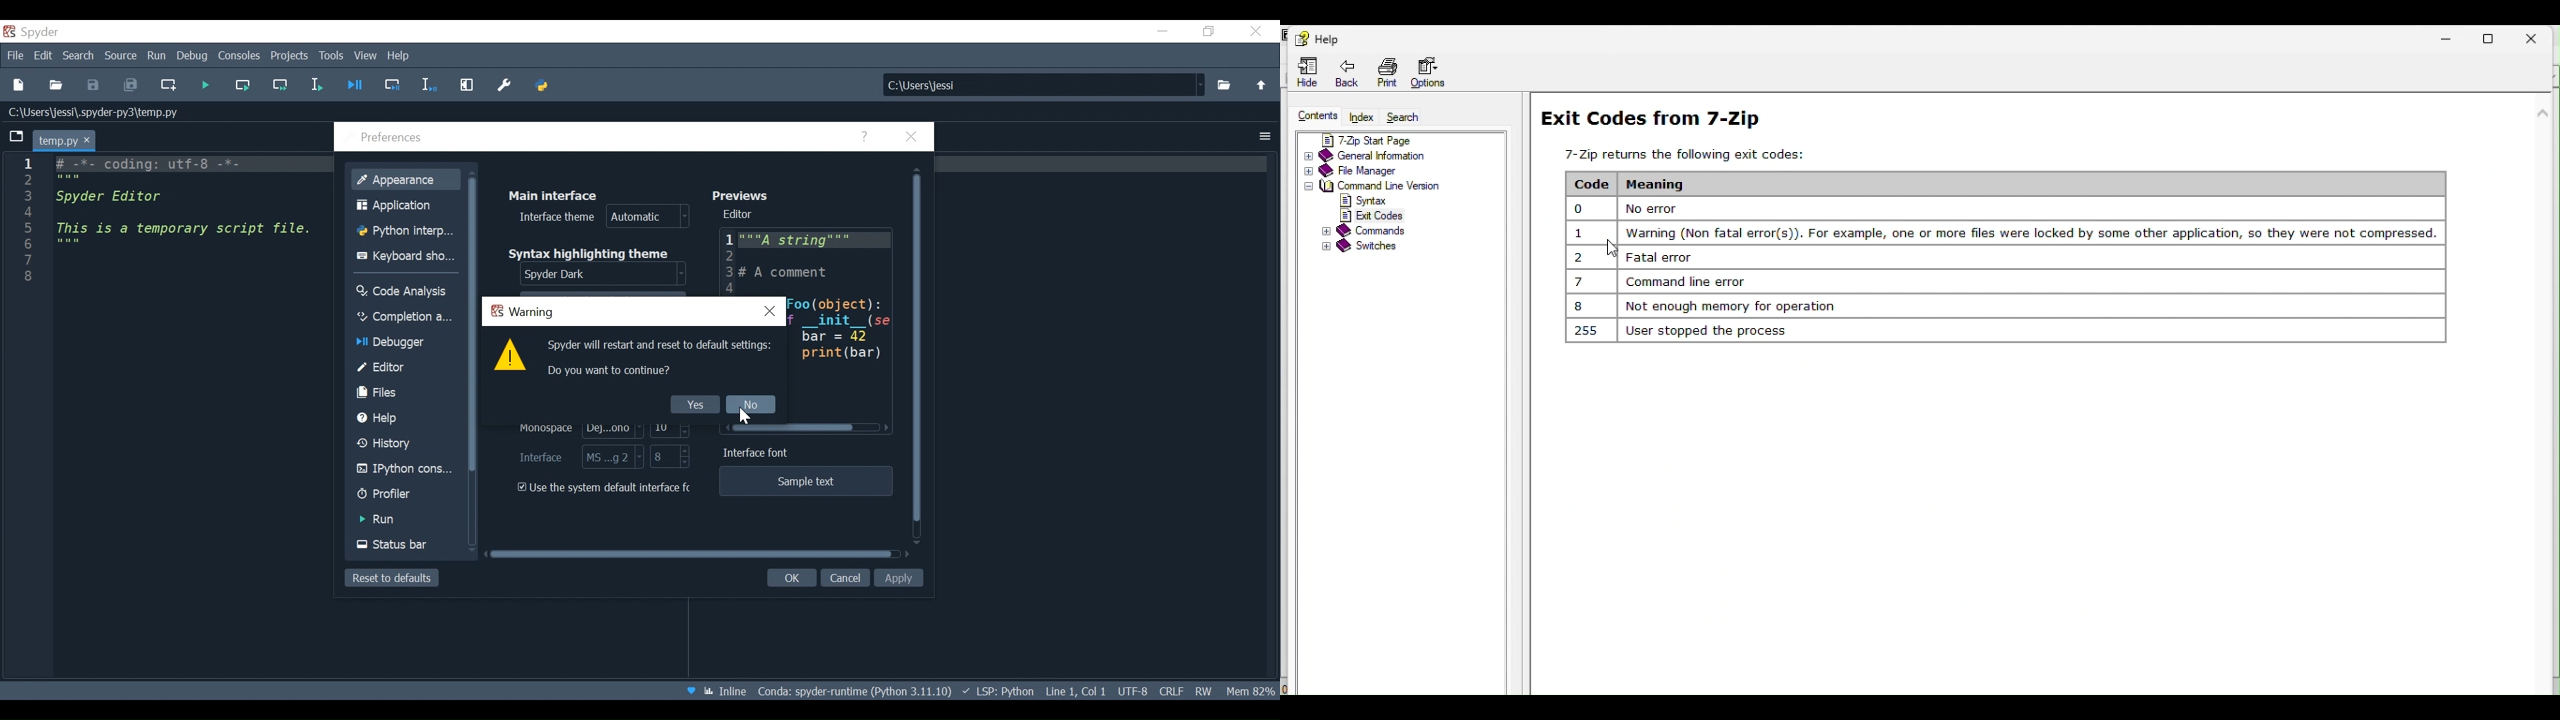 The width and height of the screenshot is (2576, 728). I want to click on Horizontal Scroll bar, so click(795, 428).